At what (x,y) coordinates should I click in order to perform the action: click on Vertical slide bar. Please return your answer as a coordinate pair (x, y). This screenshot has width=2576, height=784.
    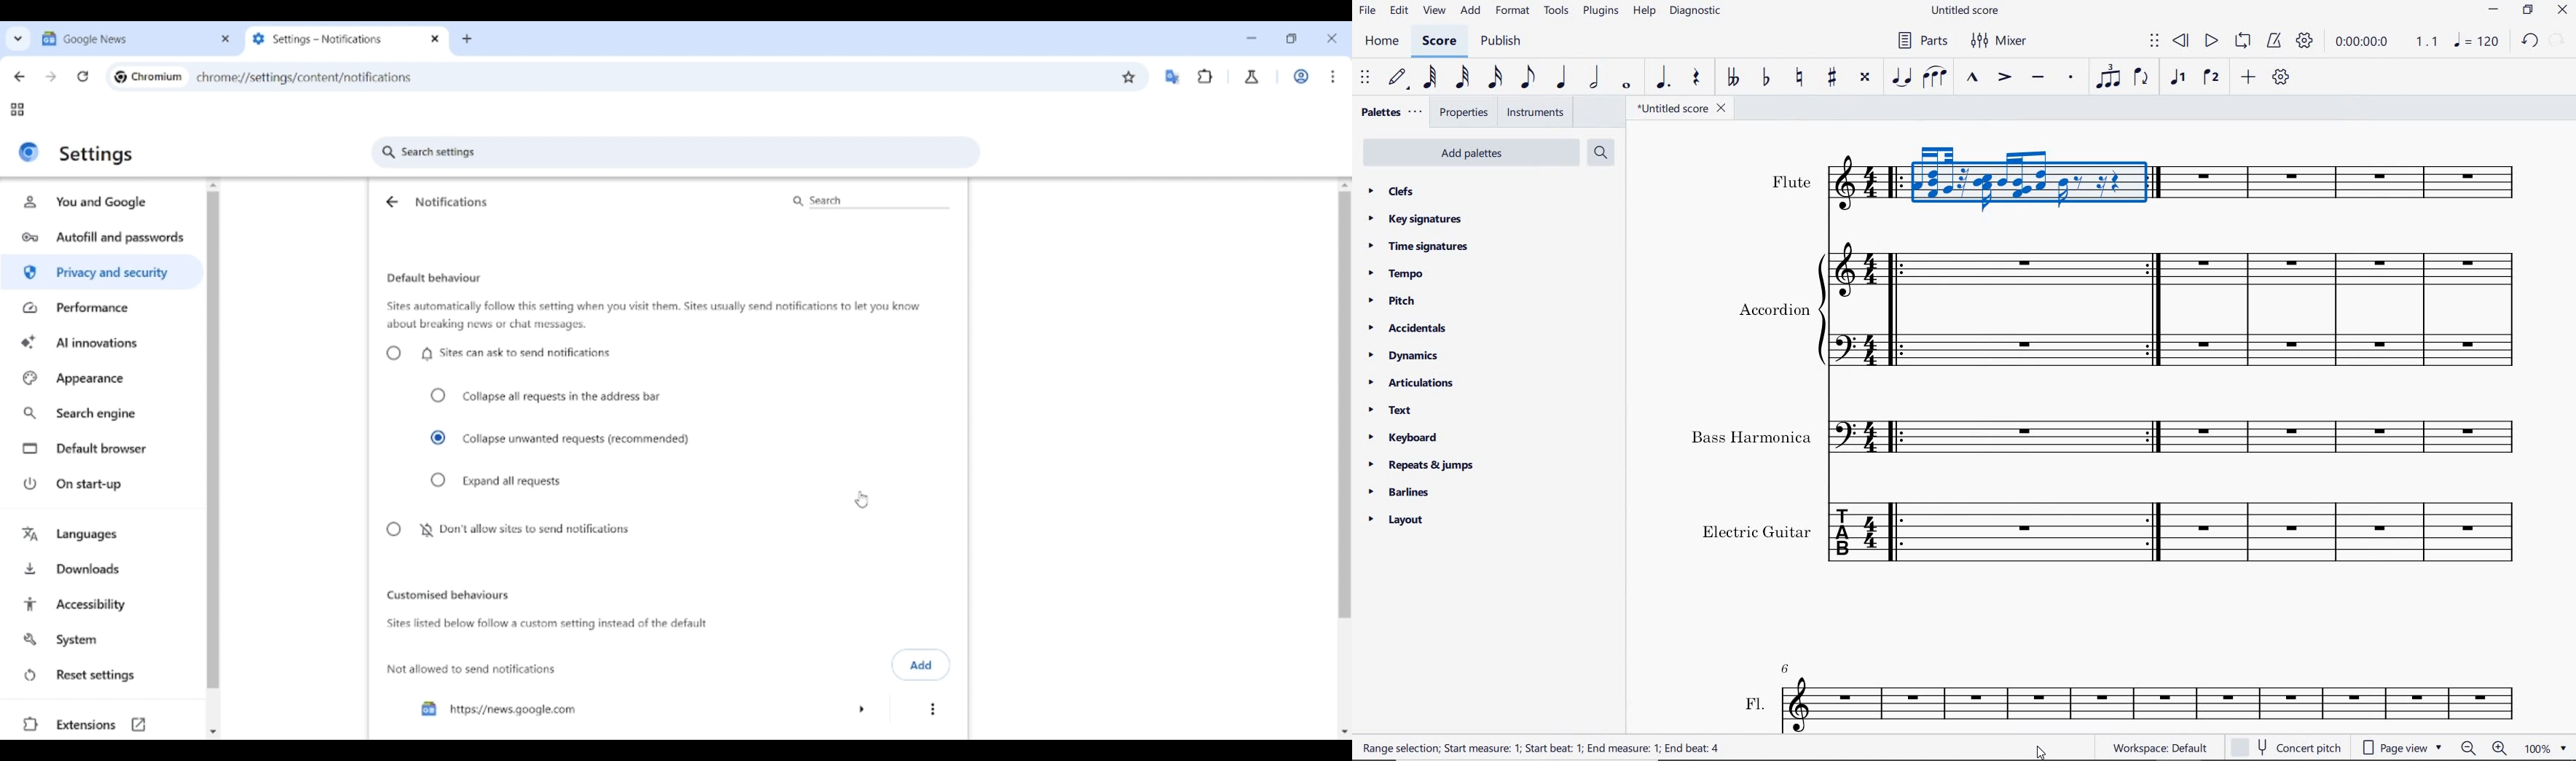
    Looking at the image, I should click on (213, 440).